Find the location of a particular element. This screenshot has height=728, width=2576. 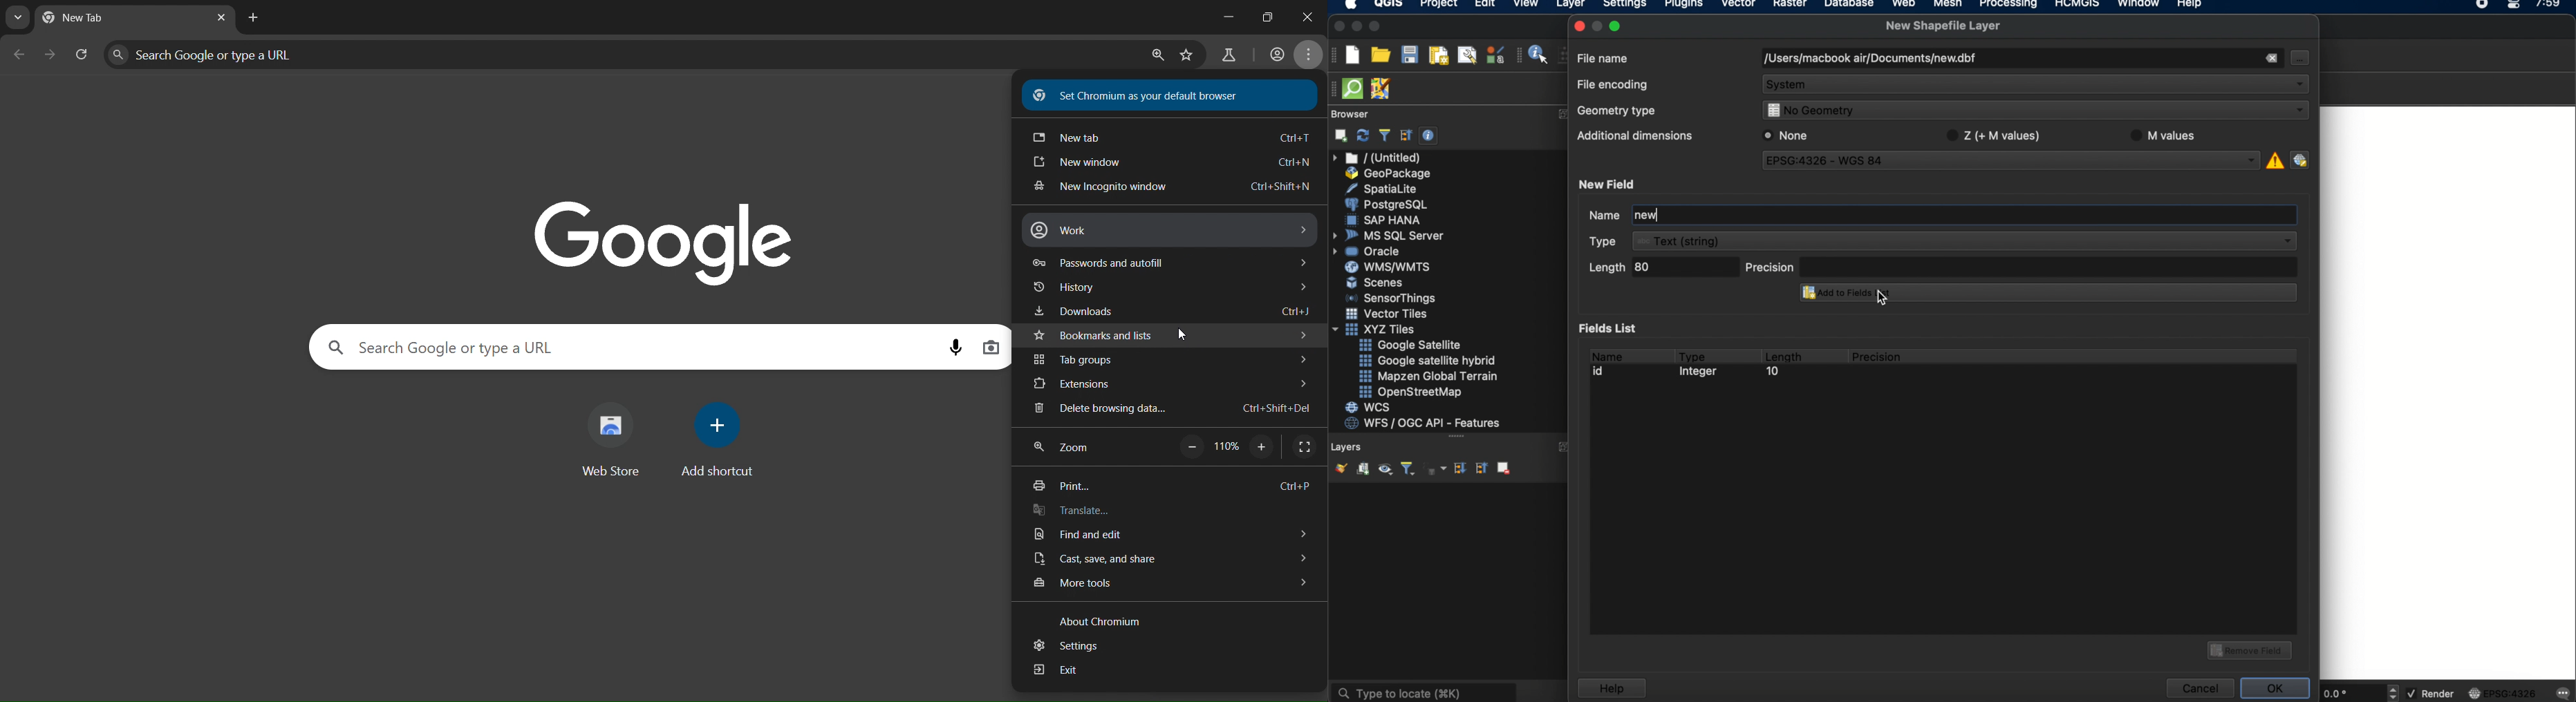

find and edit is located at coordinates (1170, 535).